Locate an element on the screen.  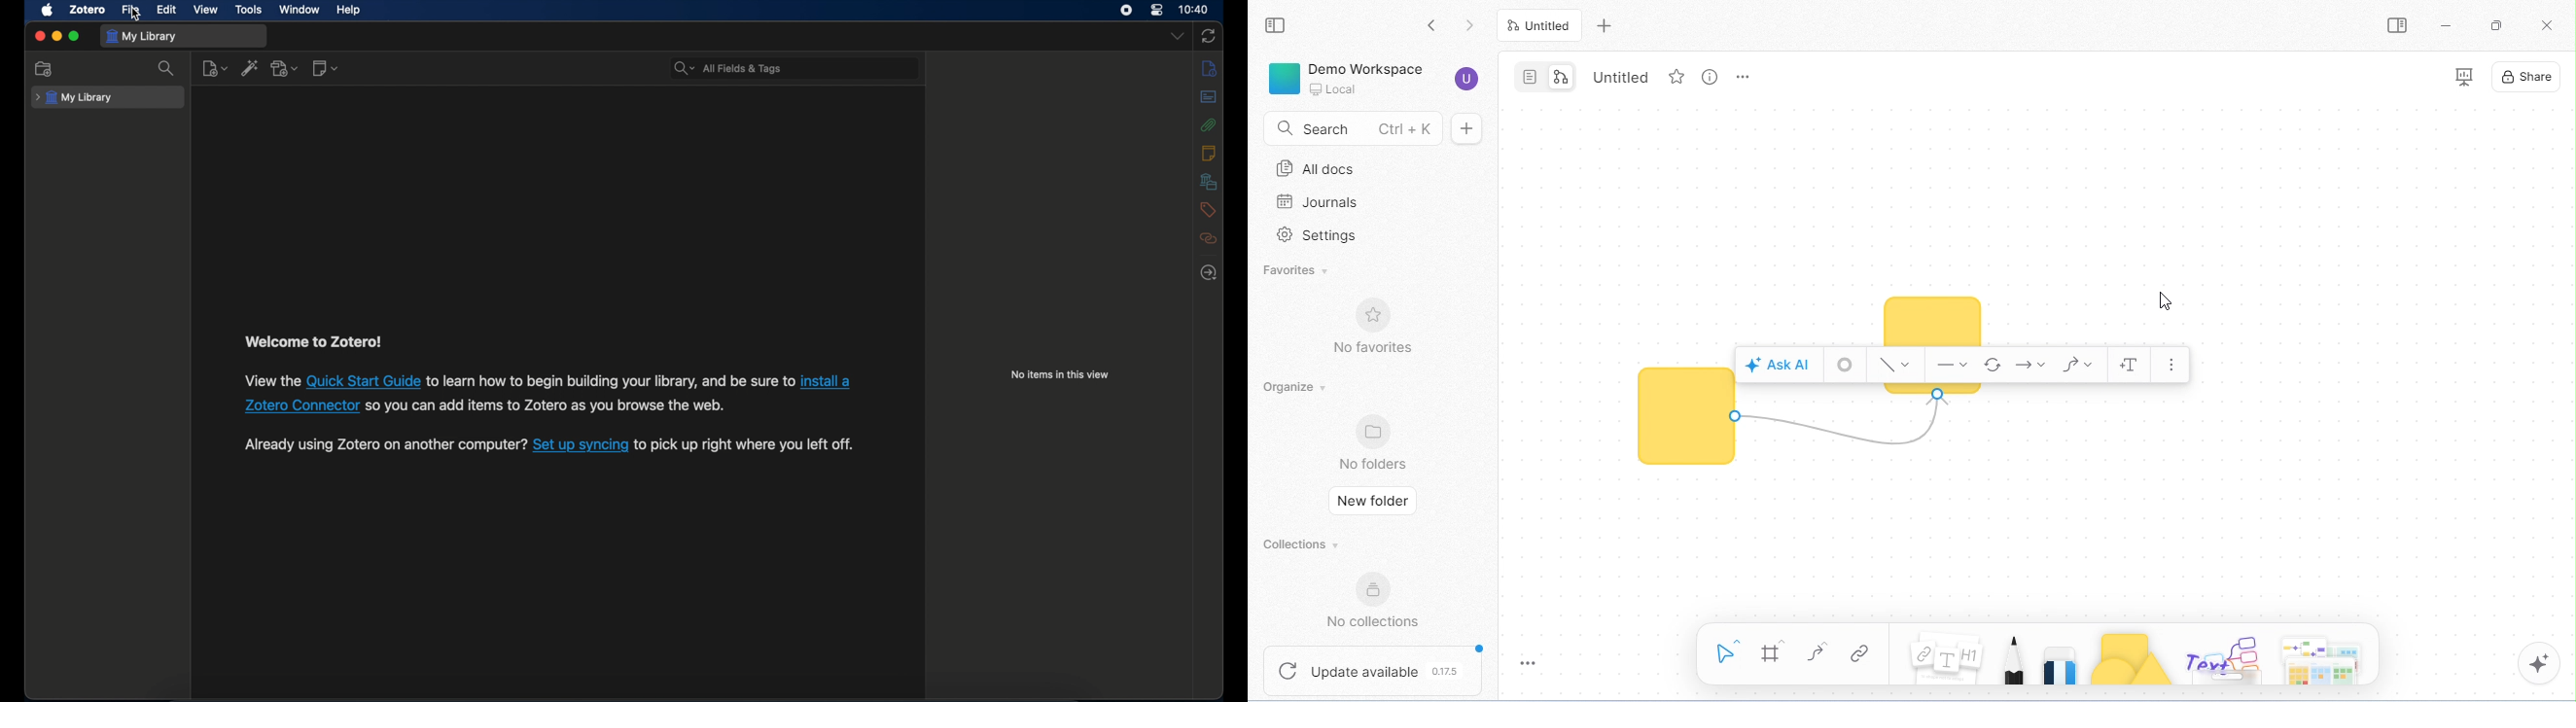
presentation is located at coordinates (2465, 78).